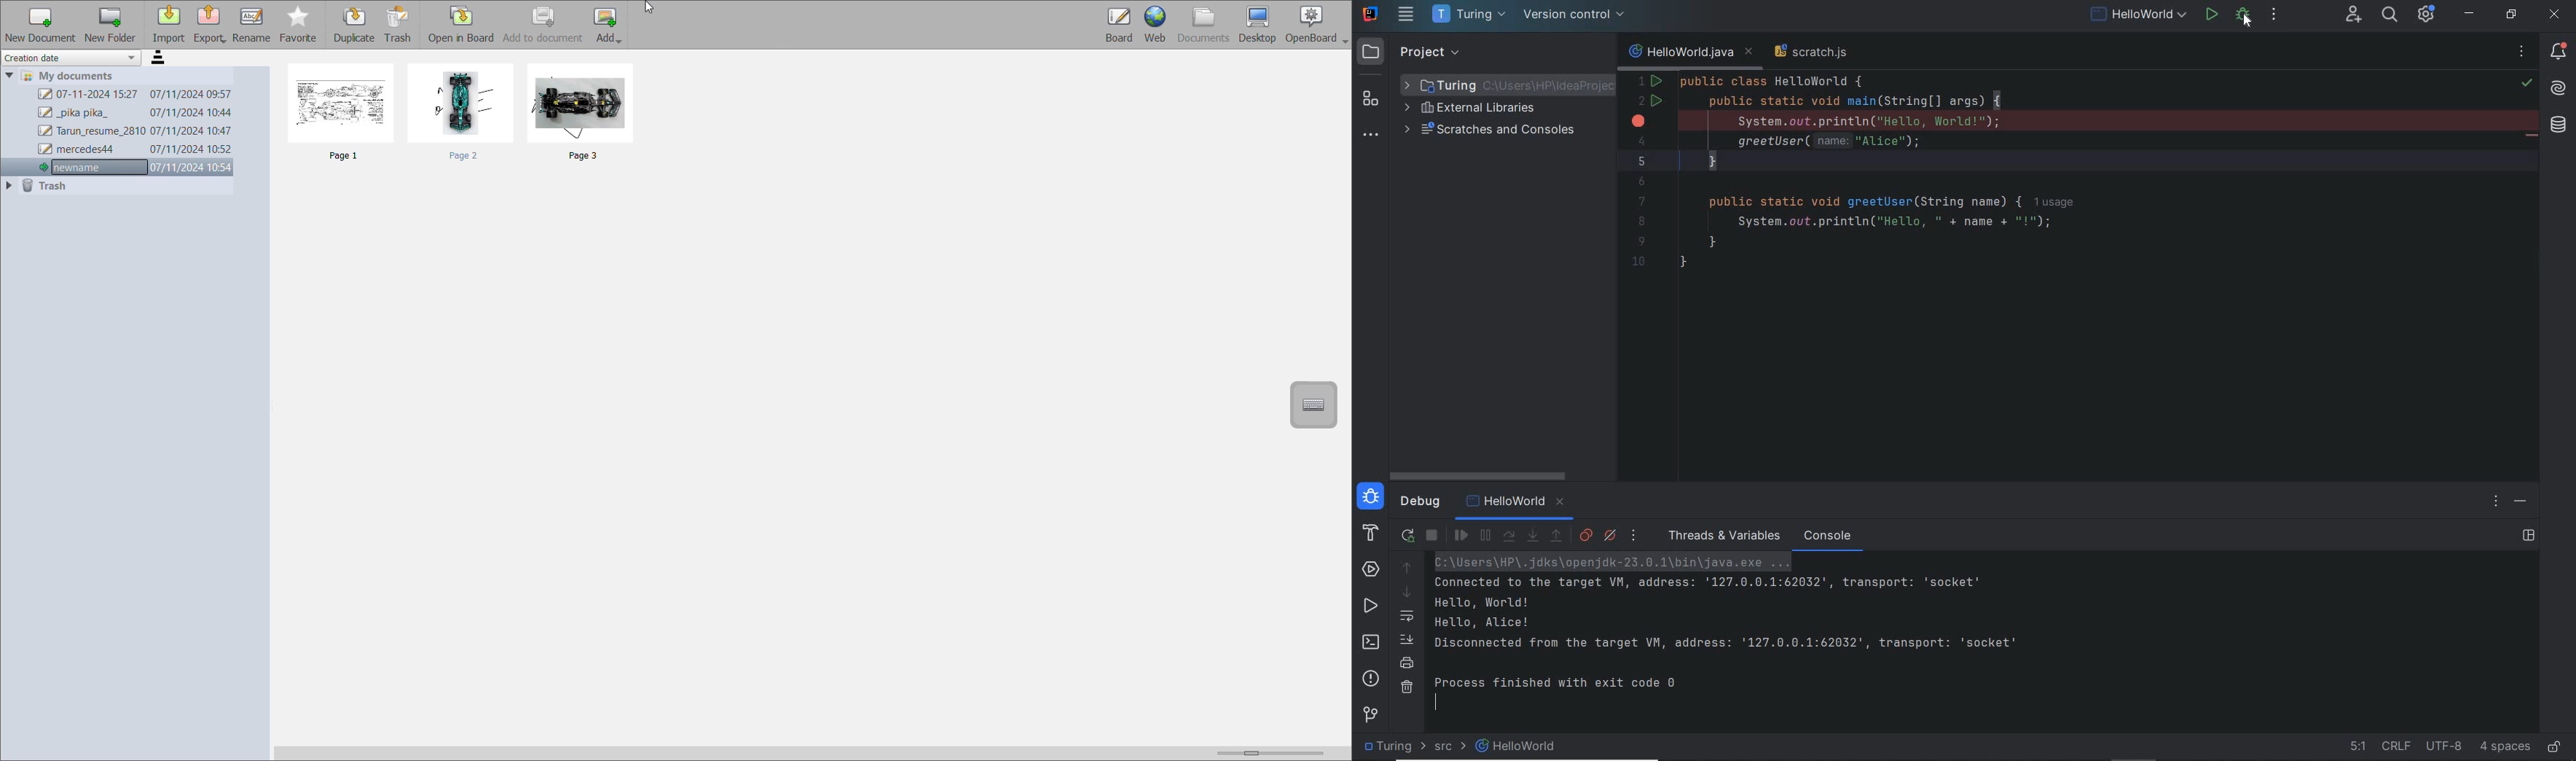 The width and height of the screenshot is (2576, 784). Describe the element at coordinates (1469, 16) in the screenshot. I see `project name` at that location.